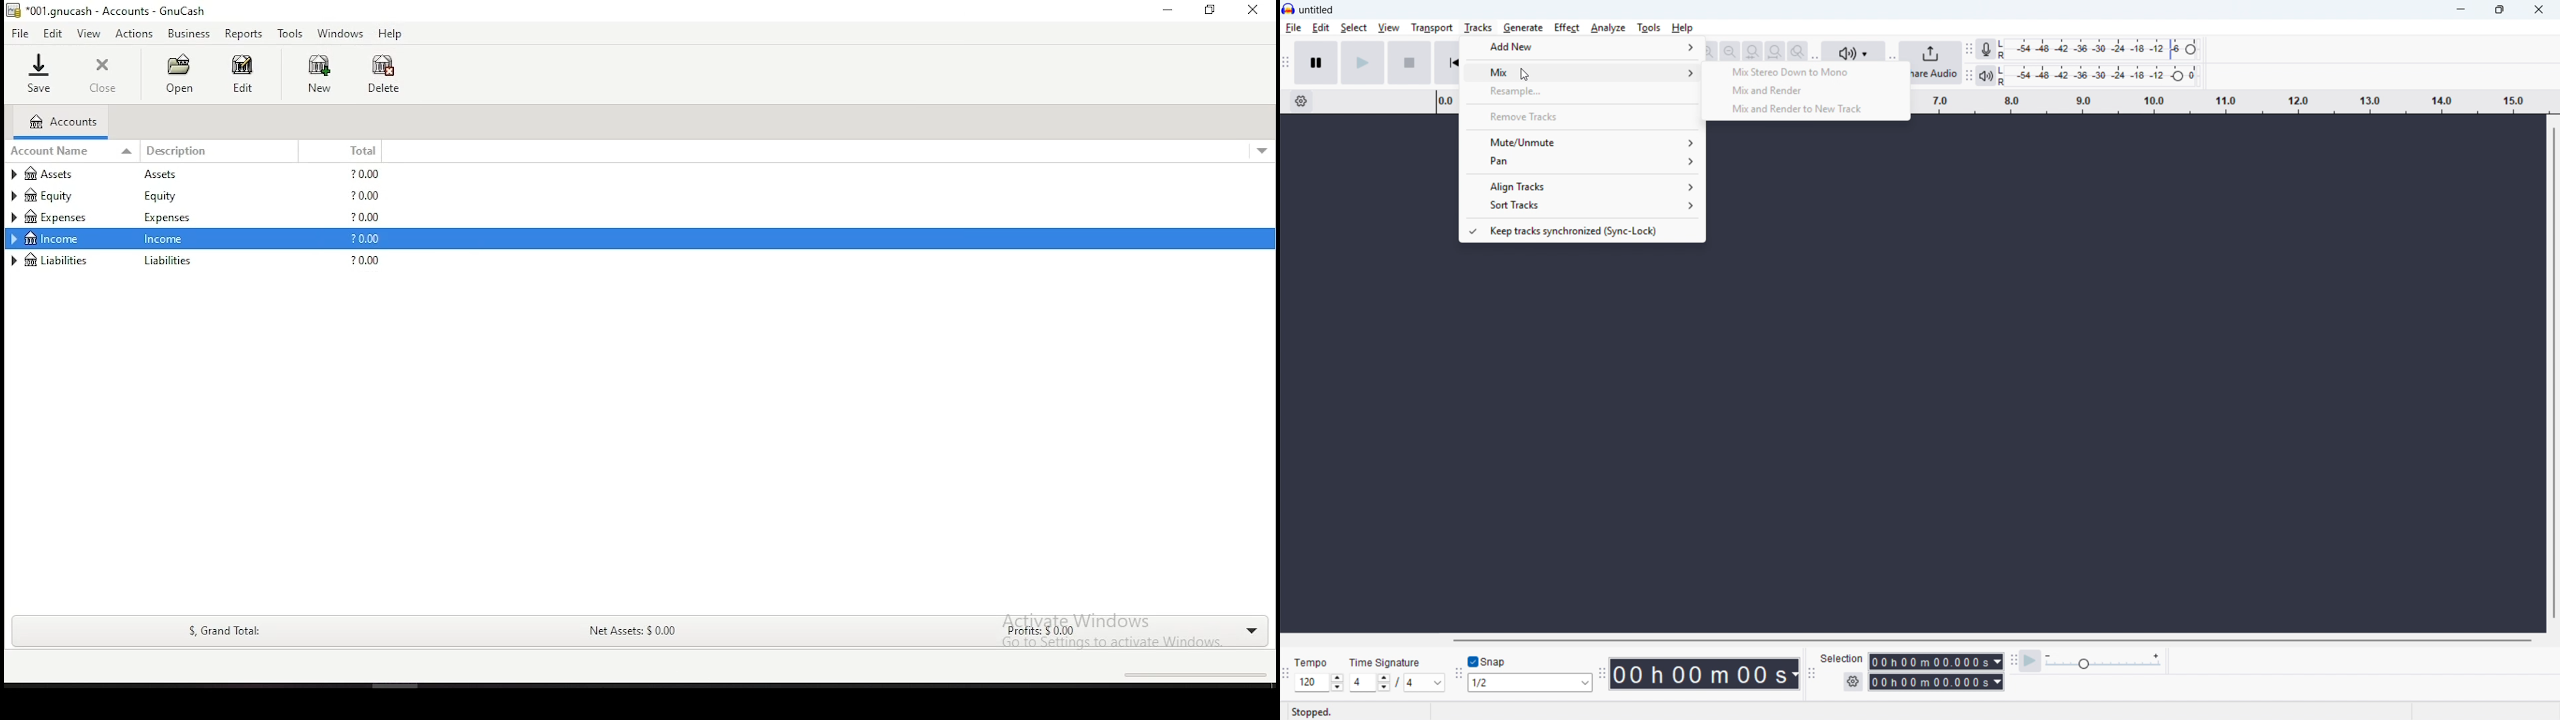 The image size is (2576, 728). Describe the element at coordinates (1567, 27) in the screenshot. I see `Effect ` at that location.